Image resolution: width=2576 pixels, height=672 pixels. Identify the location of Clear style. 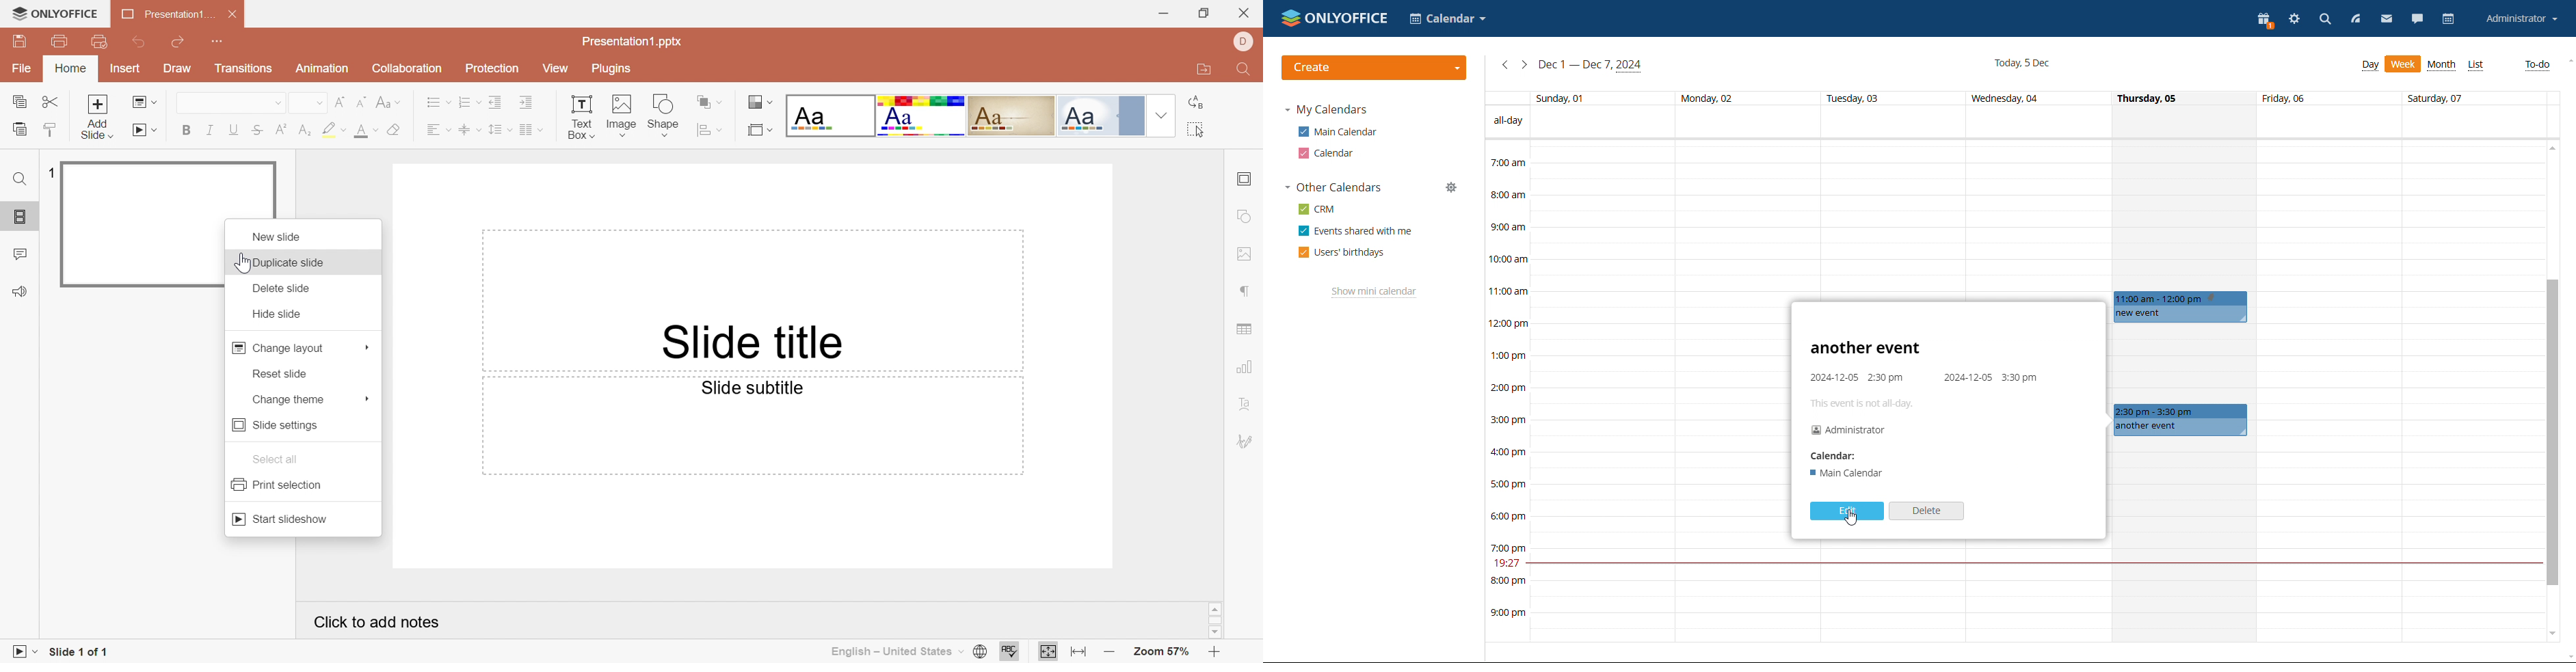
(397, 130).